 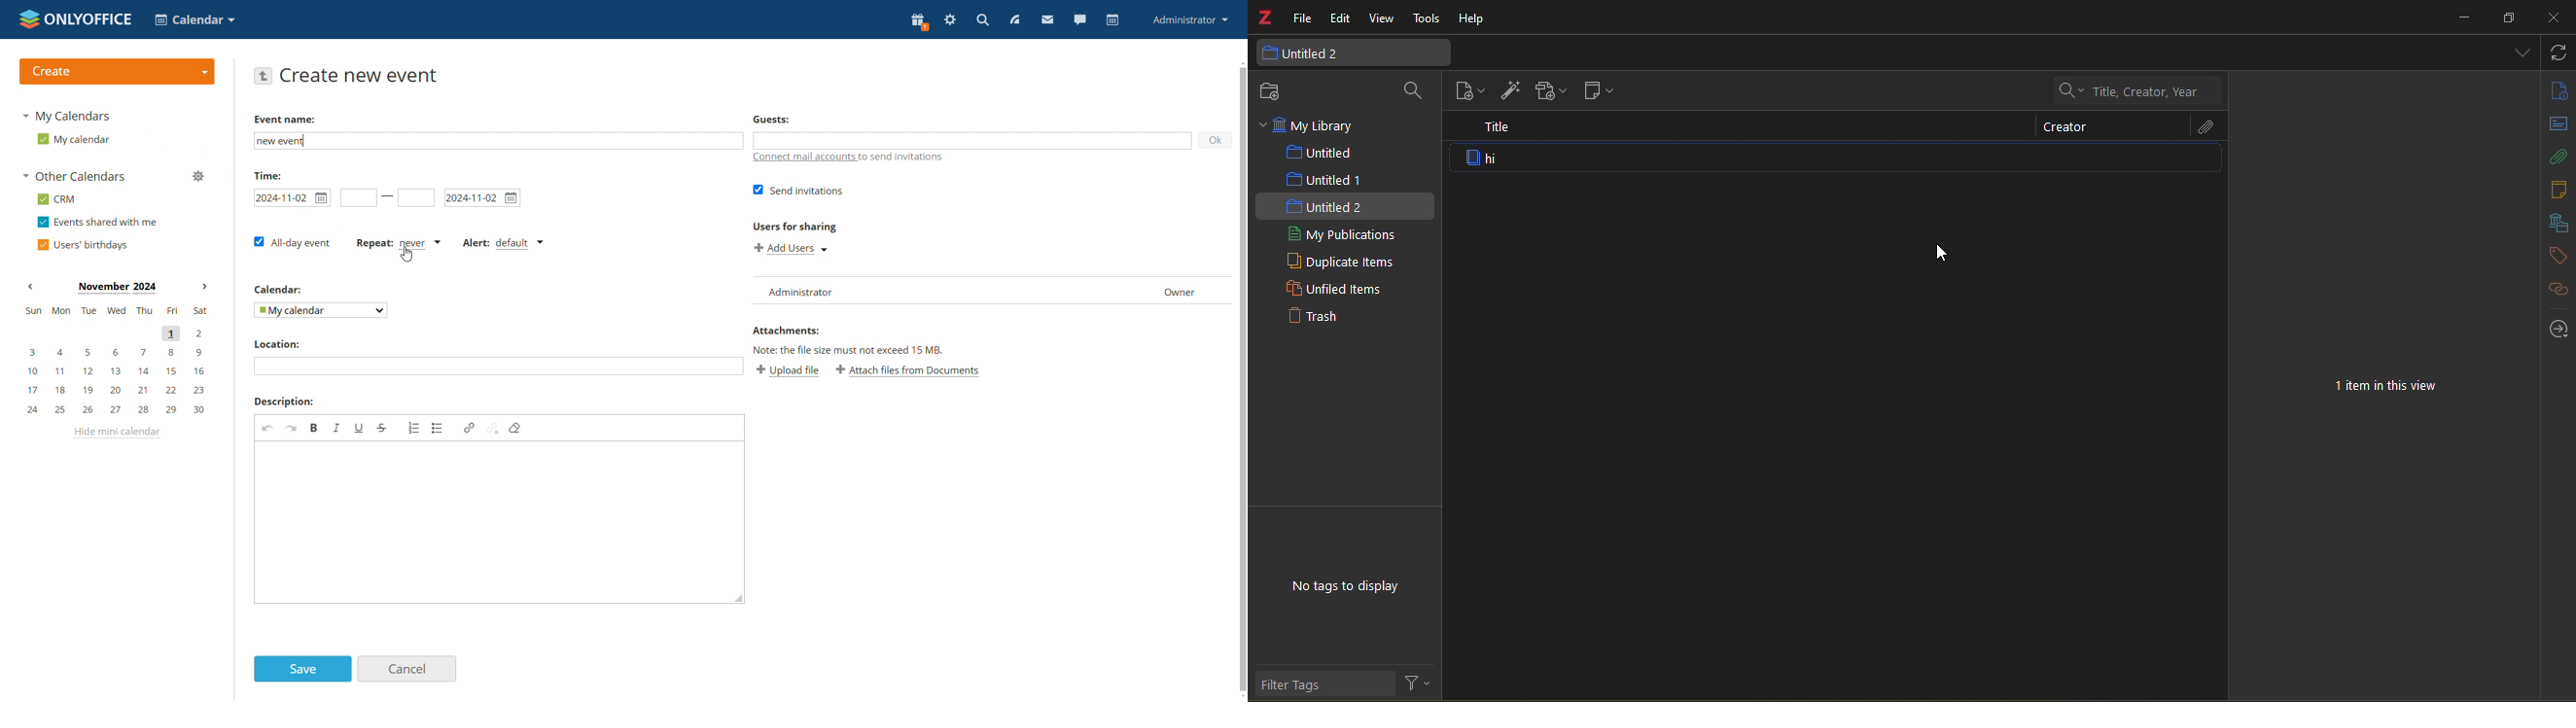 What do you see at coordinates (2201, 126) in the screenshot?
I see `attach` at bounding box center [2201, 126].